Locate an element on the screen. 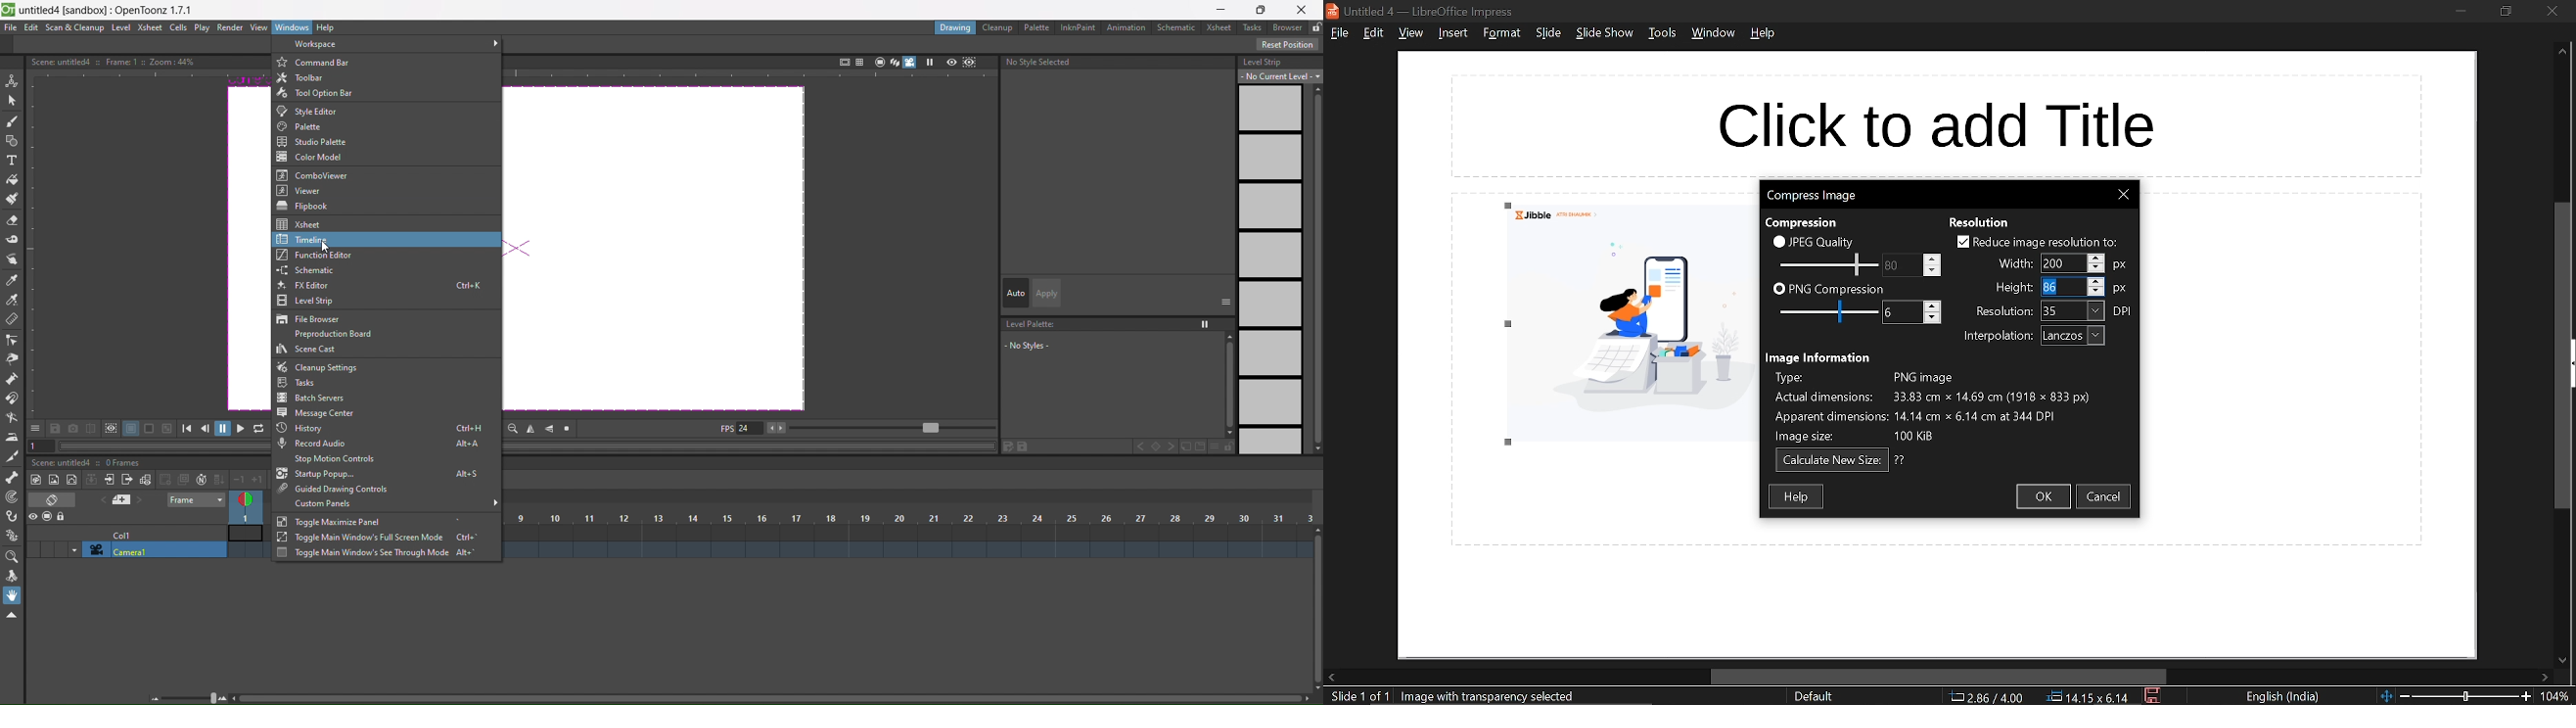 Image resolution: width=2576 pixels, height=728 pixels. decrease width is located at coordinates (2096, 268).